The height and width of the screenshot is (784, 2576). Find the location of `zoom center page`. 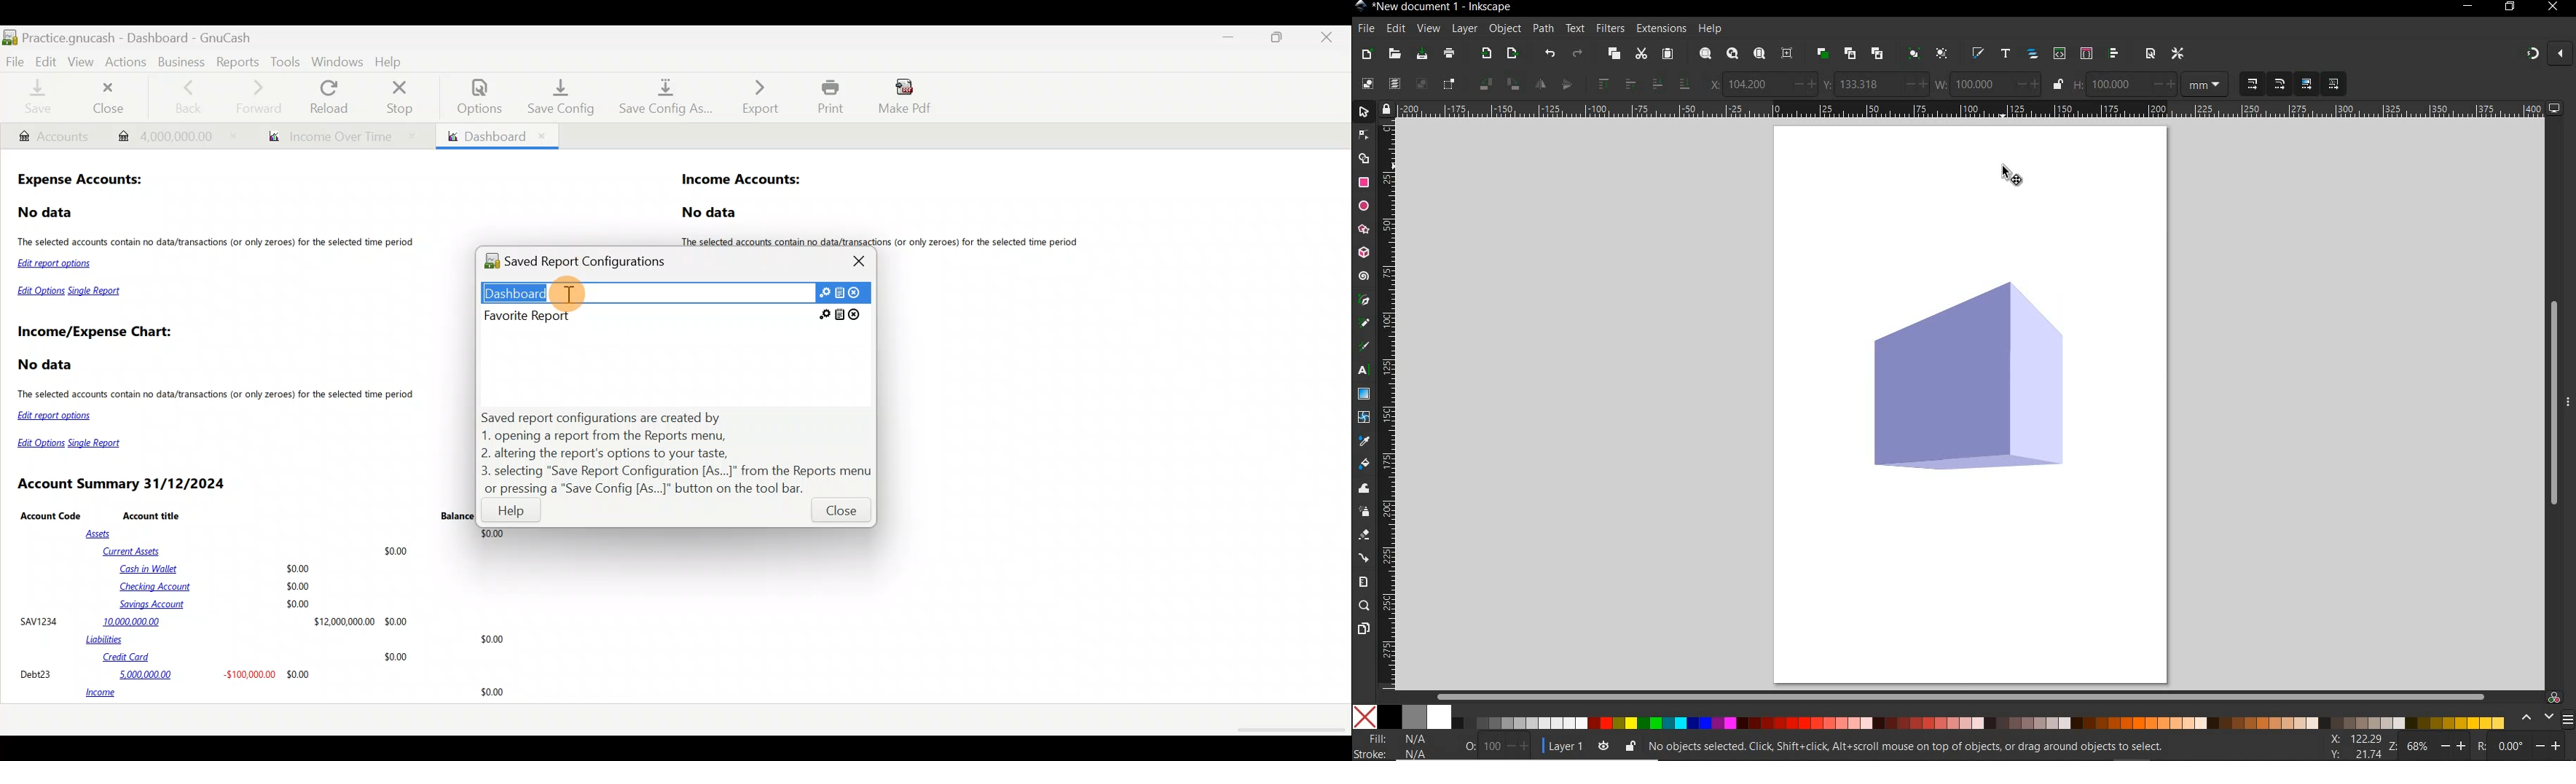

zoom center page is located at coordinates (1786, 52).